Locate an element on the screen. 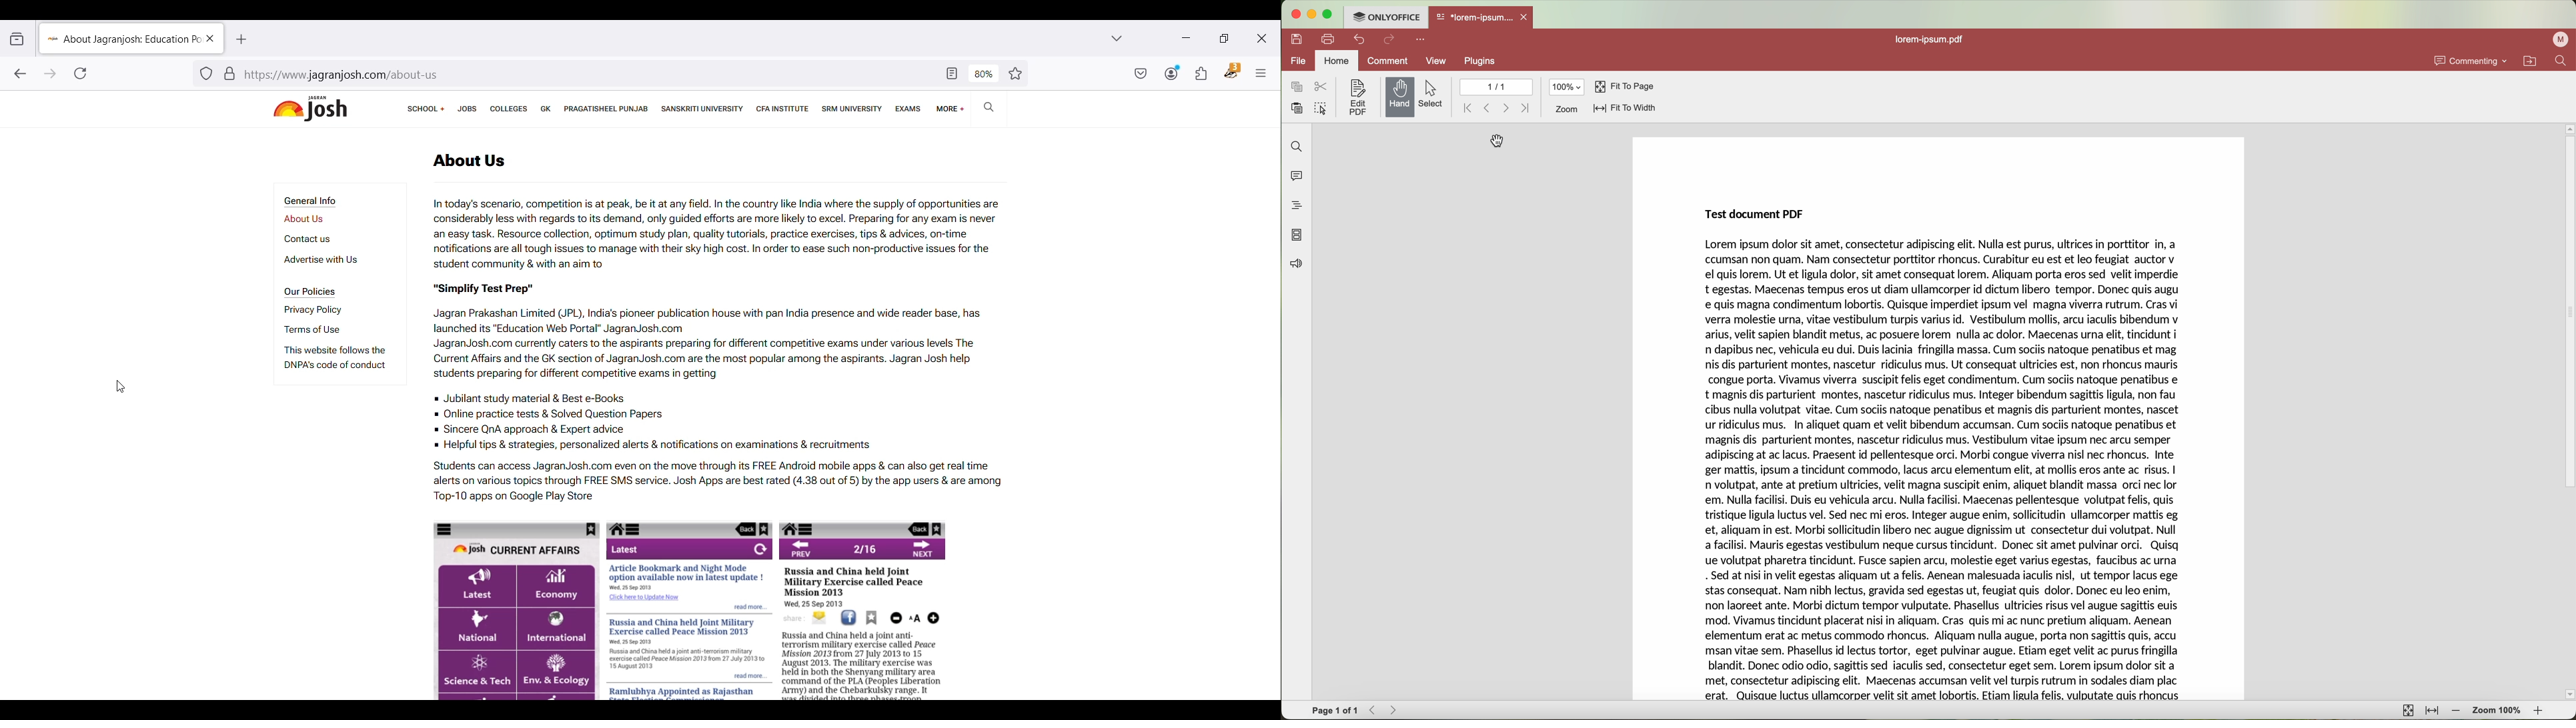 This screenshot has height=728, width=2576. Close interface is located at coordinates (1261, 38).